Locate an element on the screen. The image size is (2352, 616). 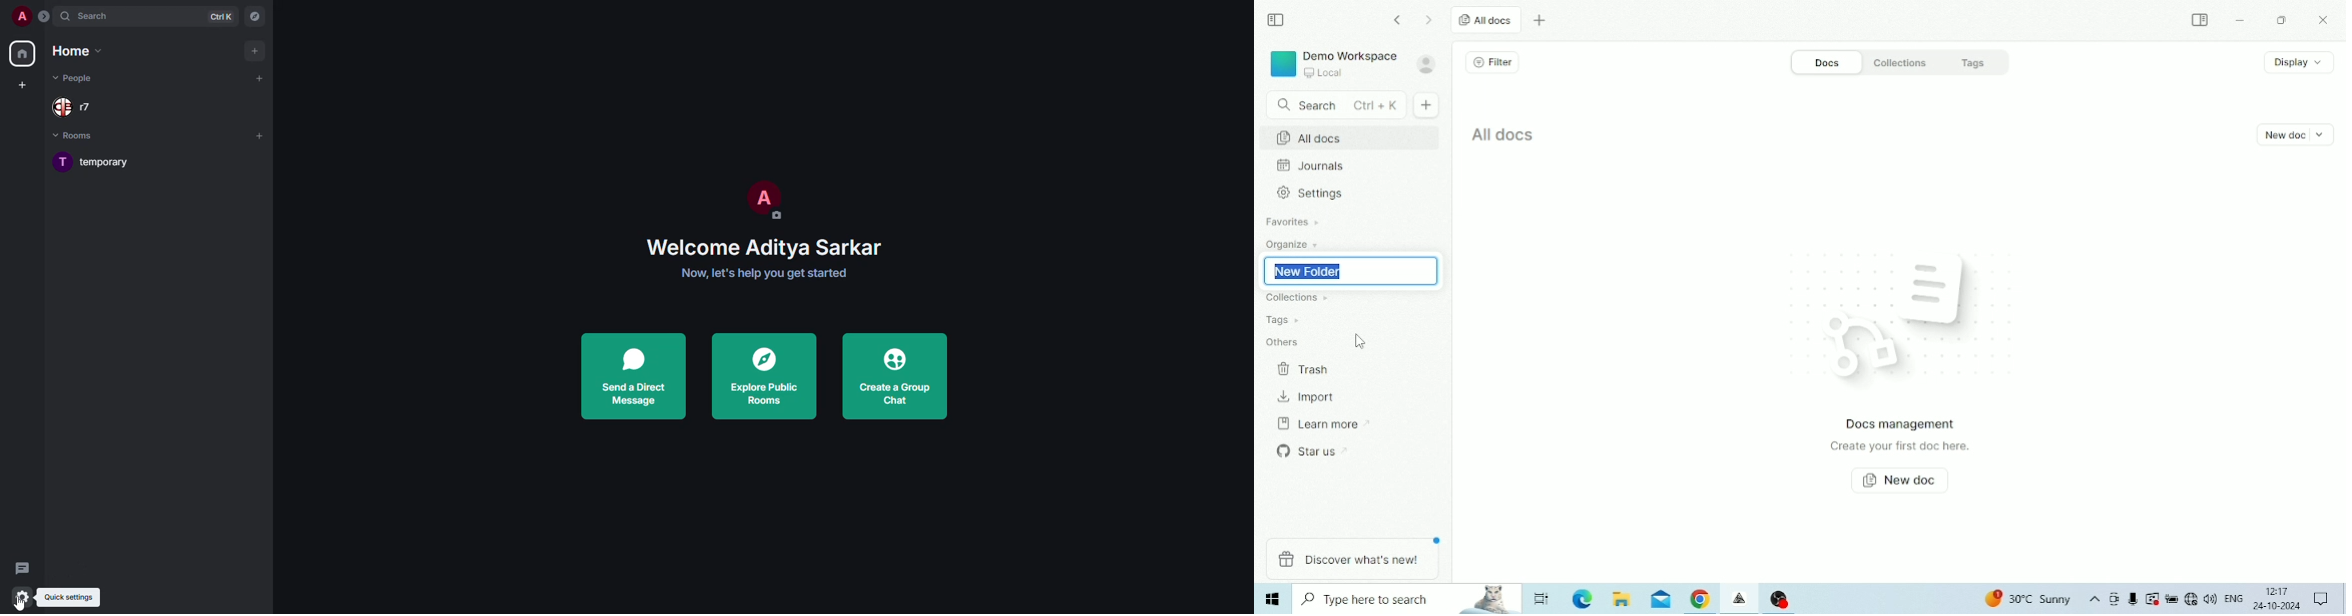
send a direct message is located at coordinates (632, 377).